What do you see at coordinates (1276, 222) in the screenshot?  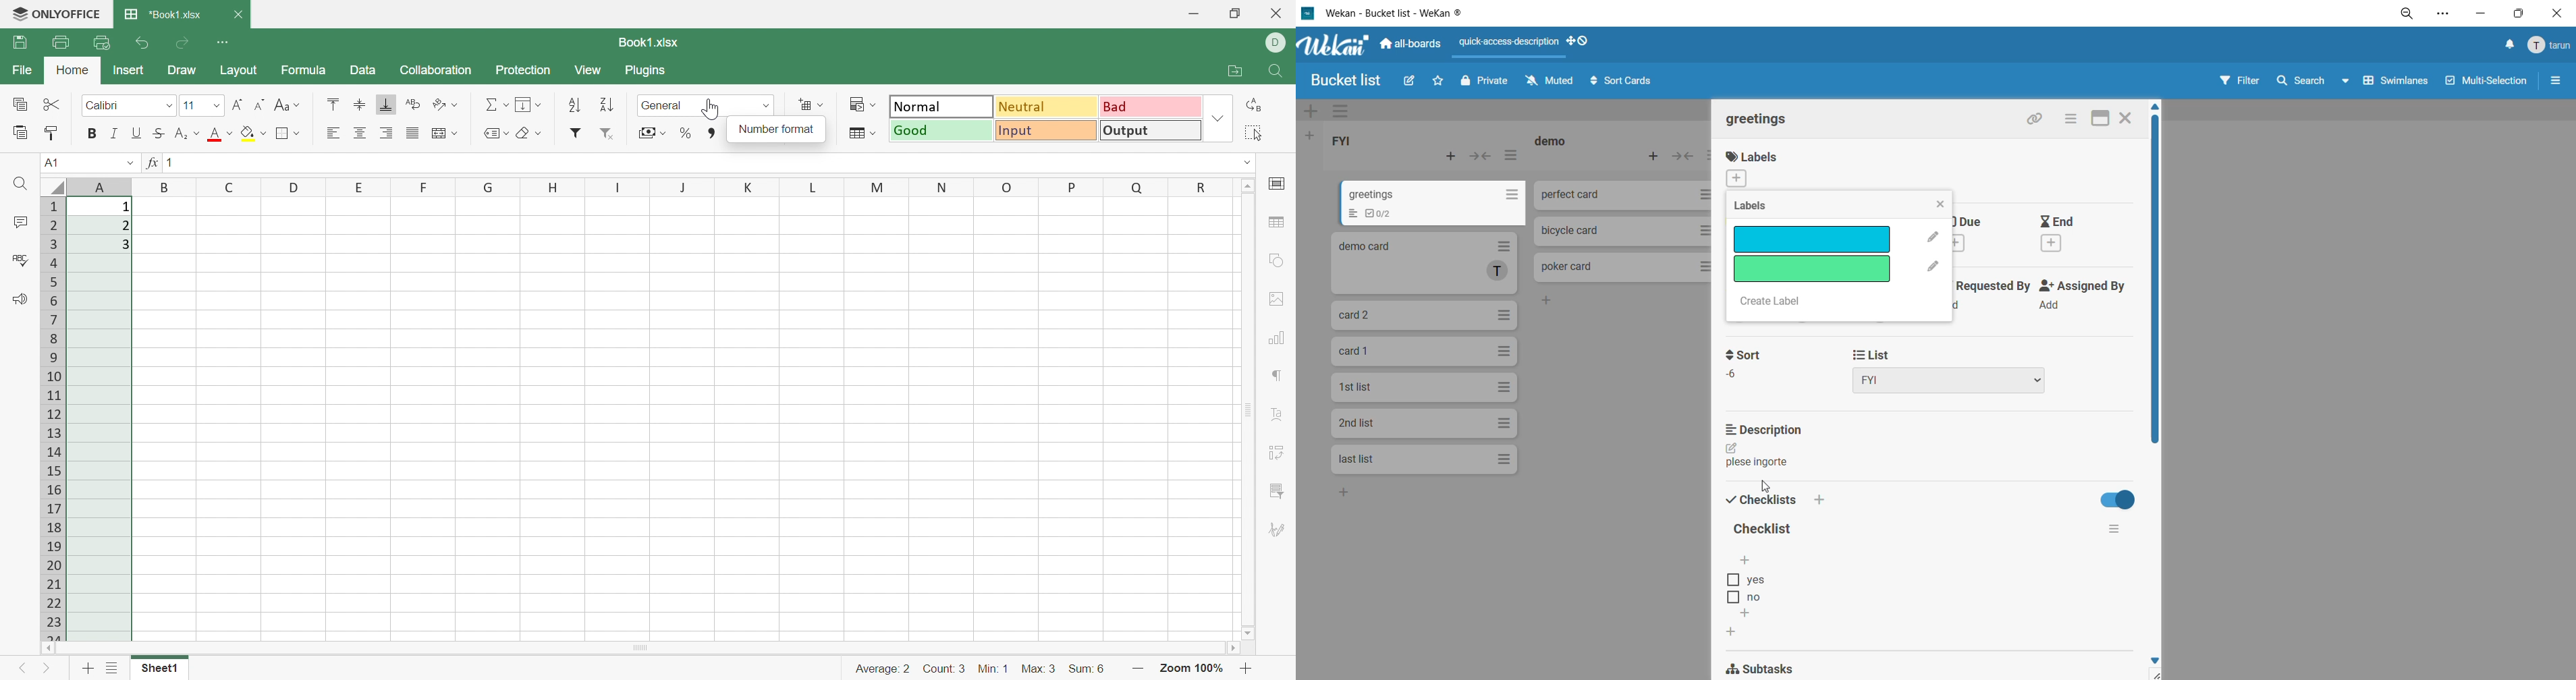 I see `Table settings` at bounding box center [1276, 222].